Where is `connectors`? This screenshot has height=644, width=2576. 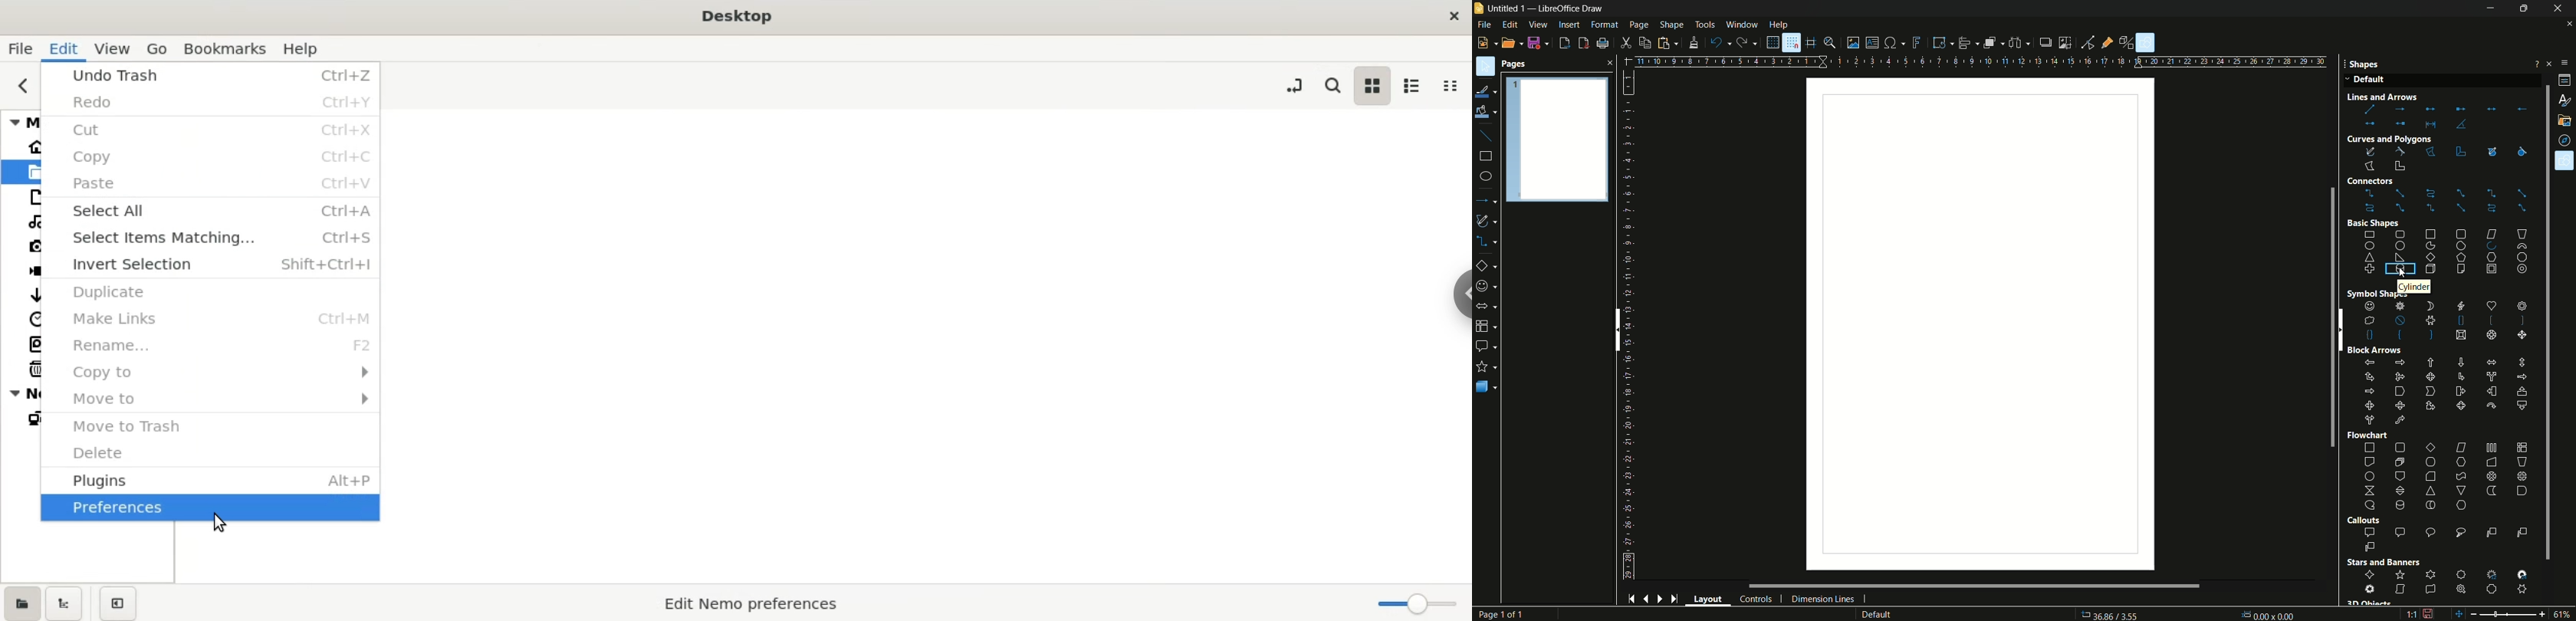
connectors is located at coordinates (2445, 201).